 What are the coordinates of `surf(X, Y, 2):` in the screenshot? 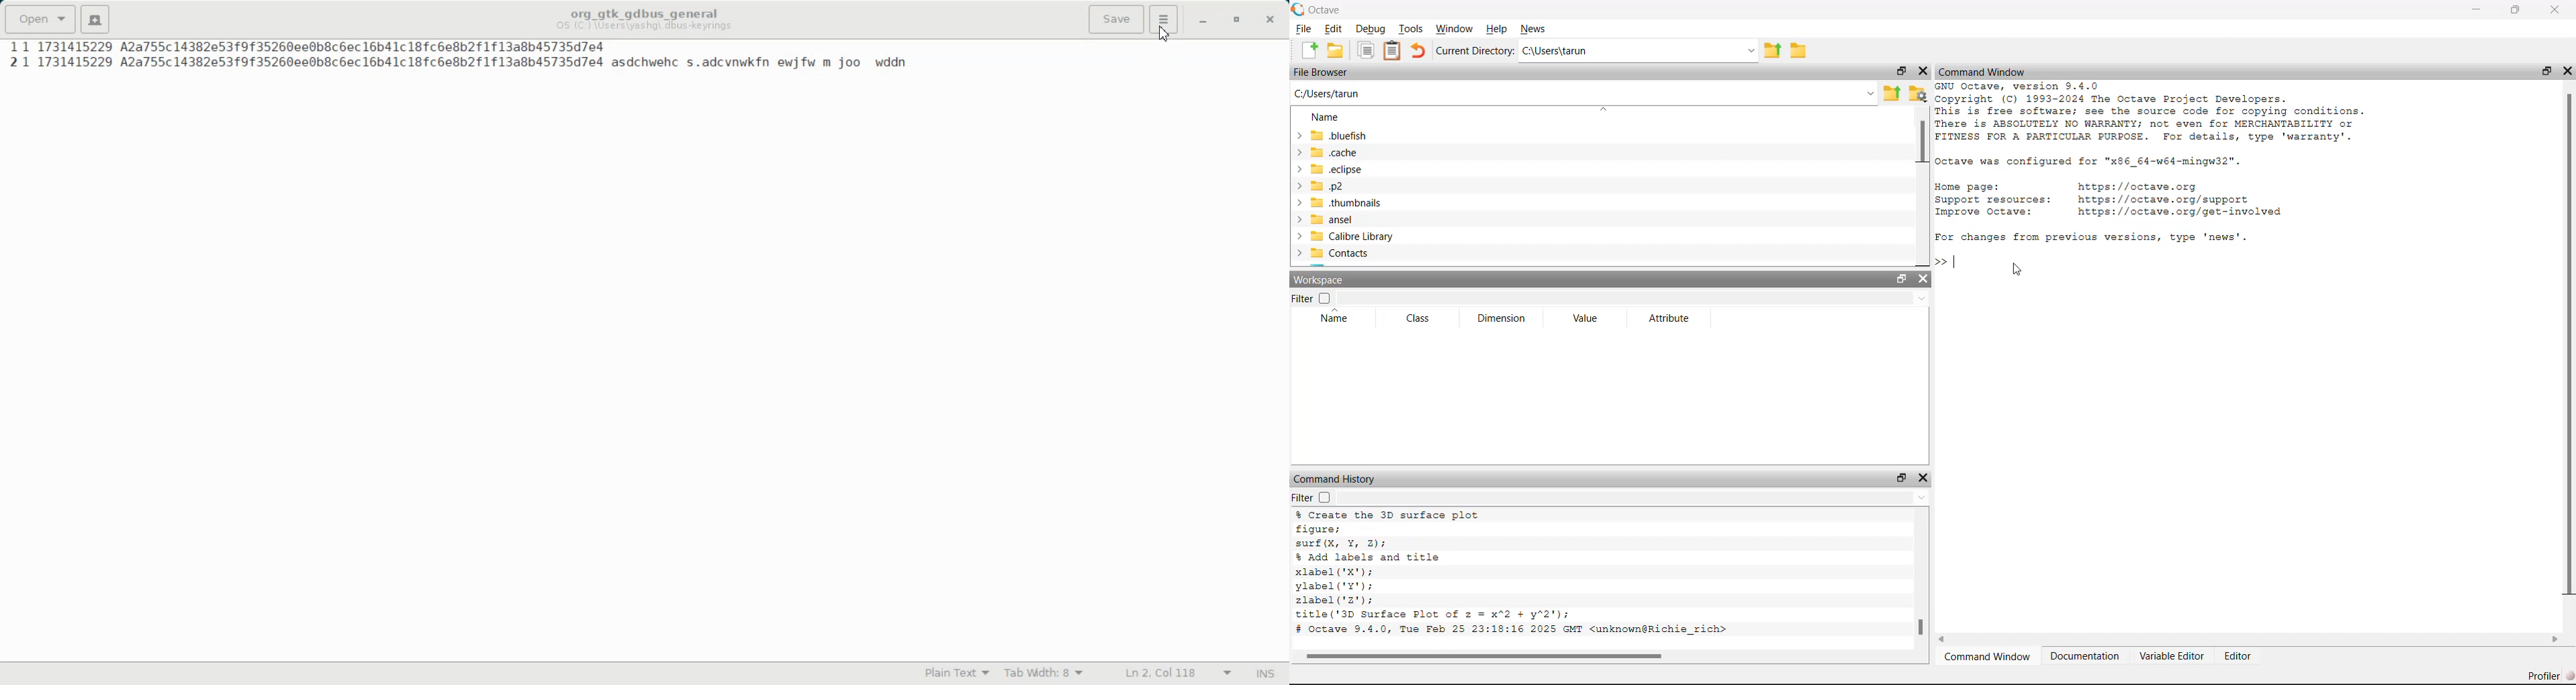 It's located at (1342, 543).